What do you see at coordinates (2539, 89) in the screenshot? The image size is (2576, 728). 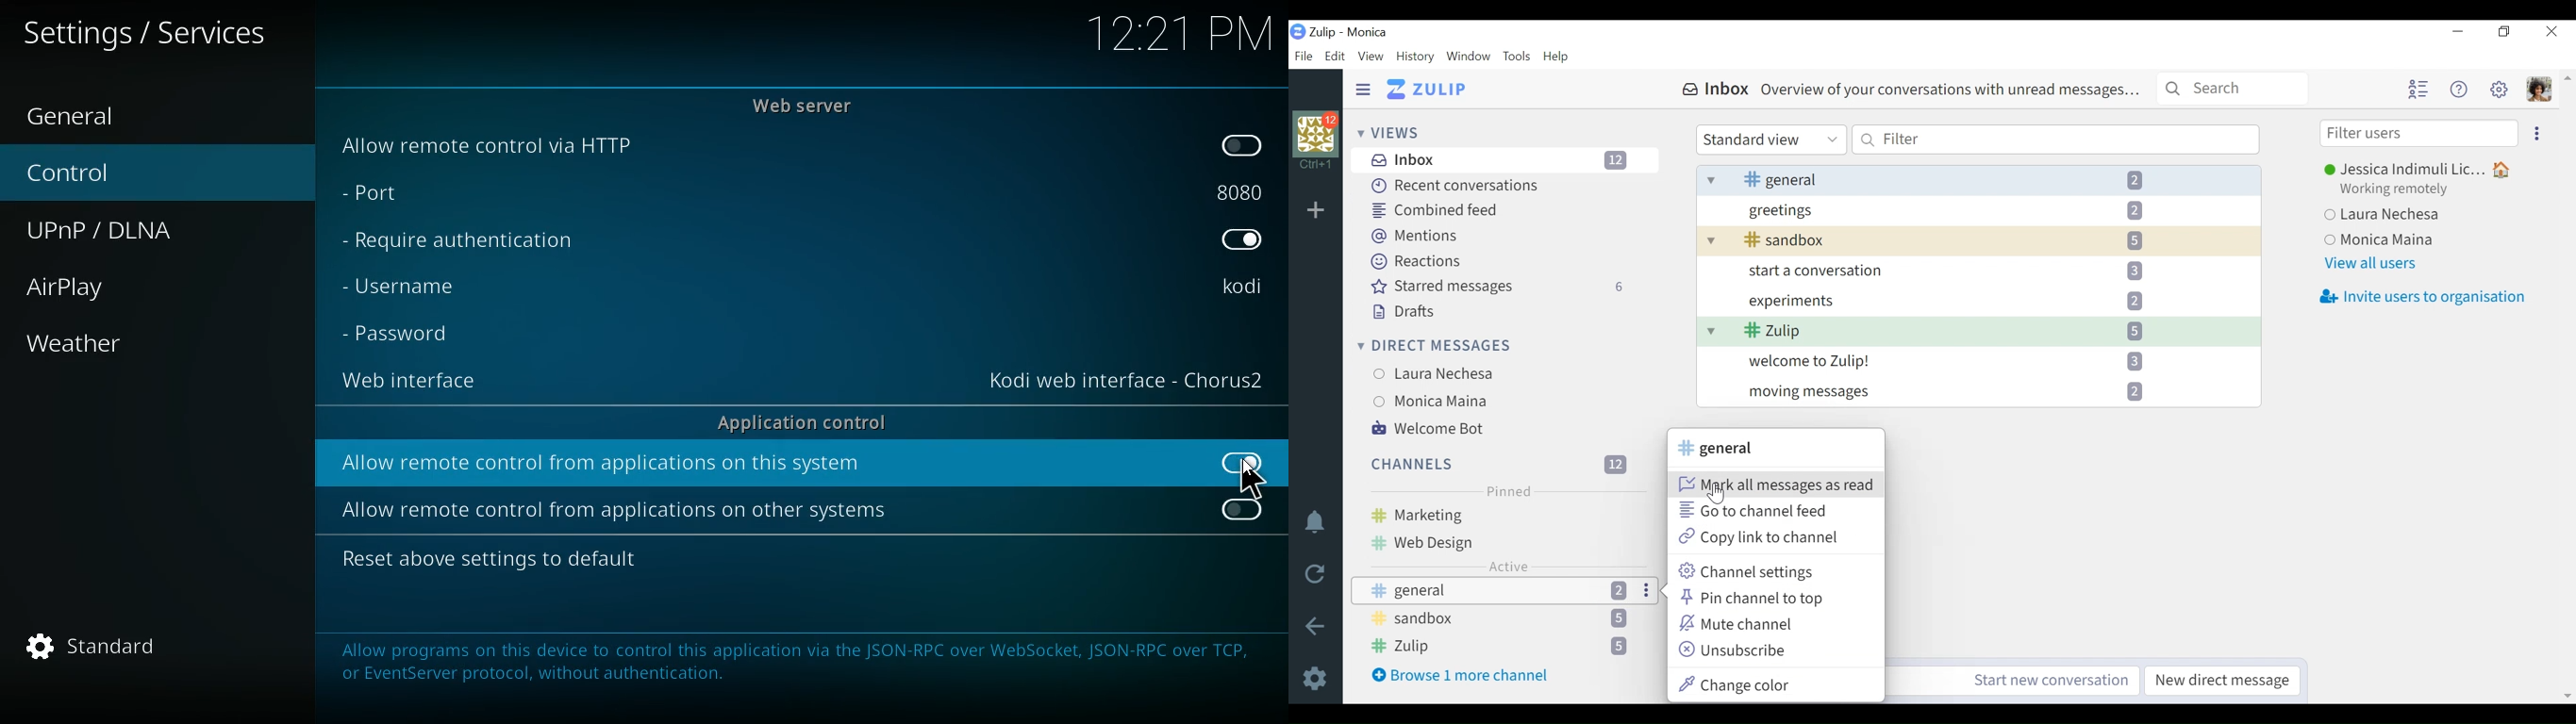 I see `Profile` at bounding box center [2539, 89].